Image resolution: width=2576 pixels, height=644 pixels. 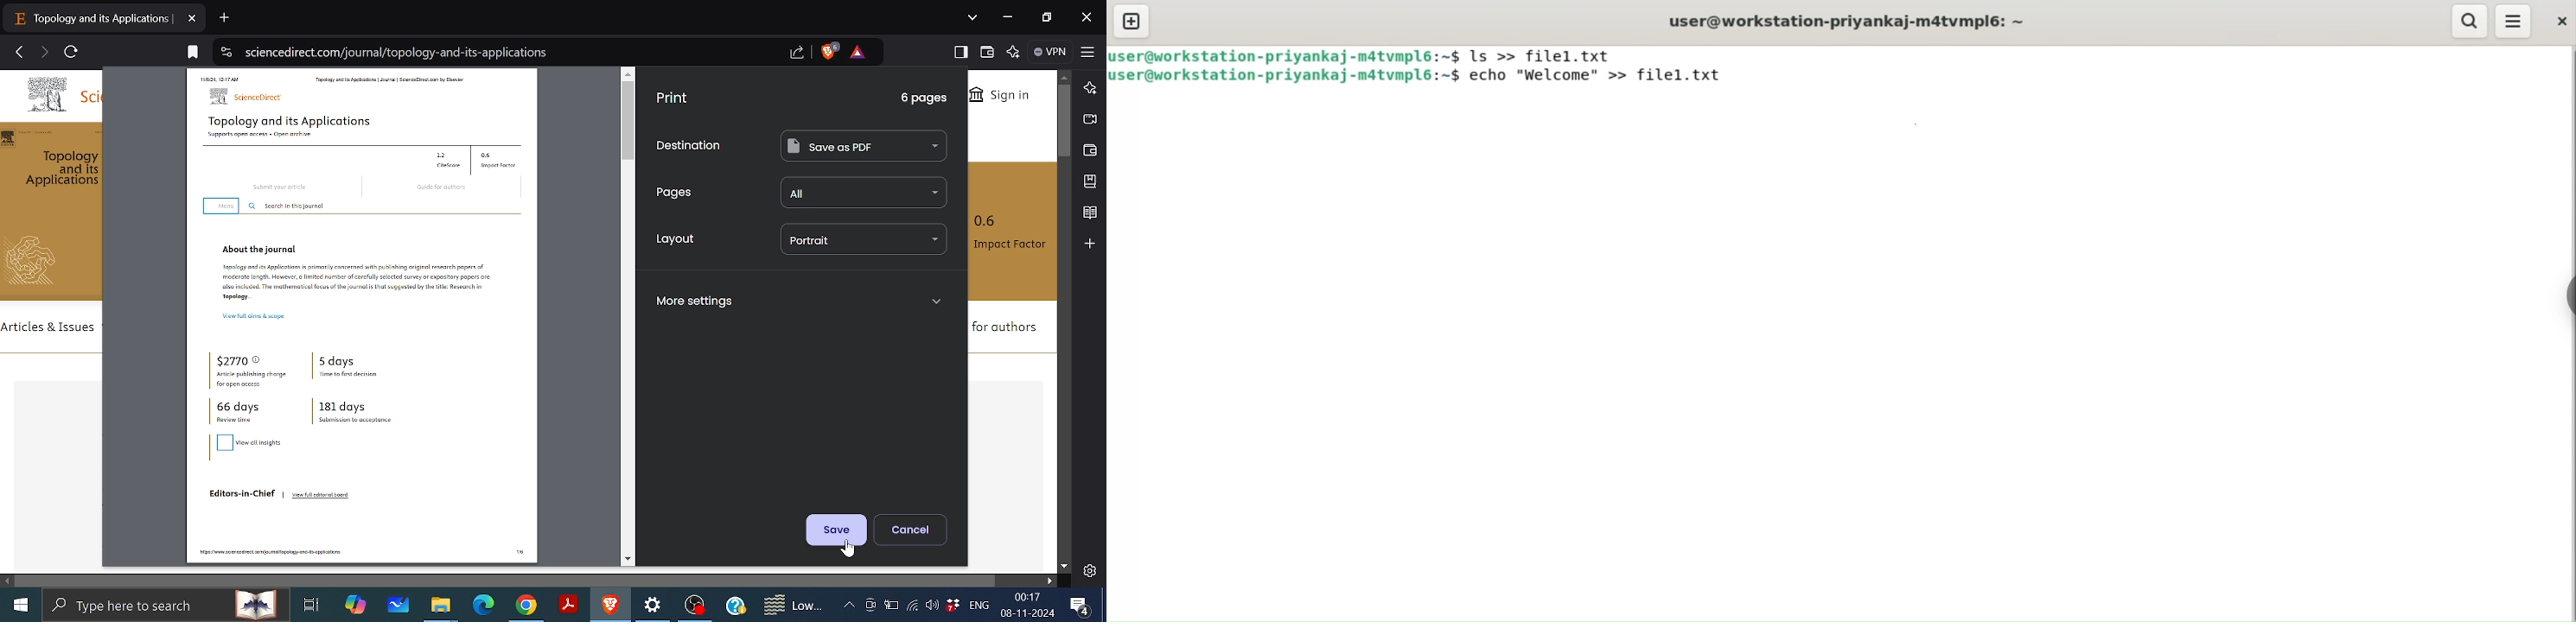 I want to click on view all insights, so click(x=252, y=442).